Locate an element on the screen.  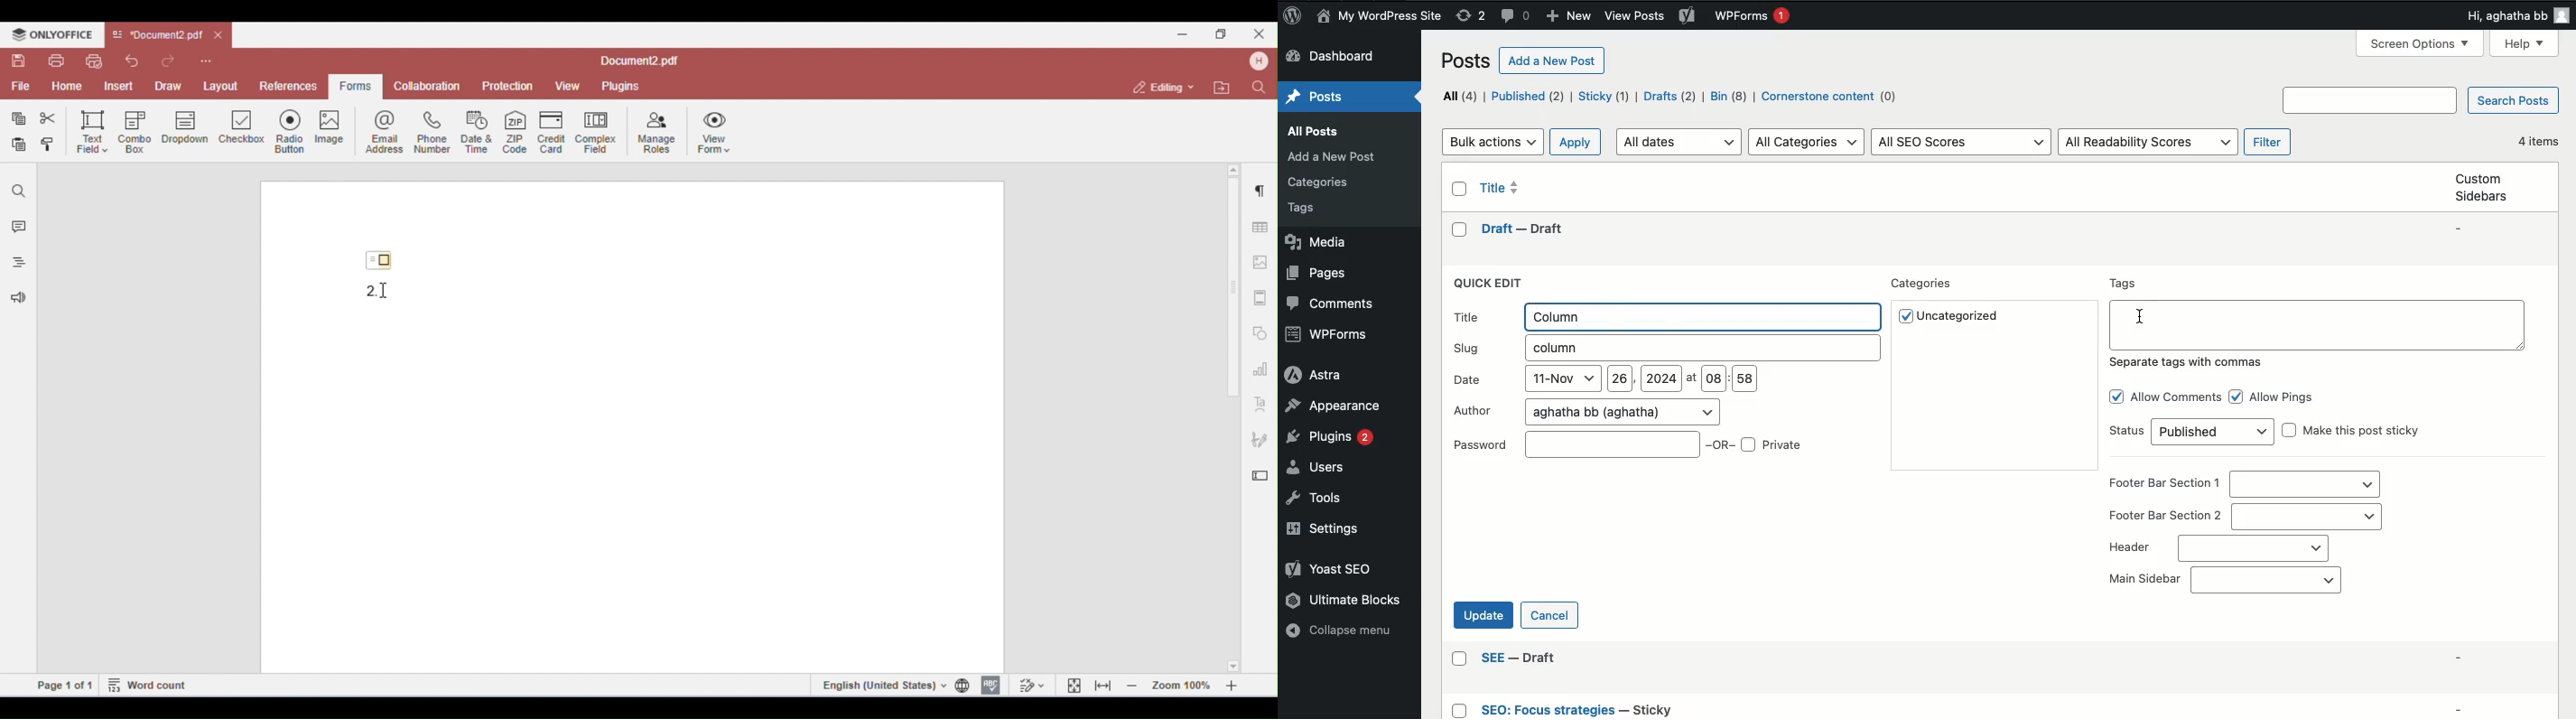
11-Nov is located at coordinates (1564, 378).